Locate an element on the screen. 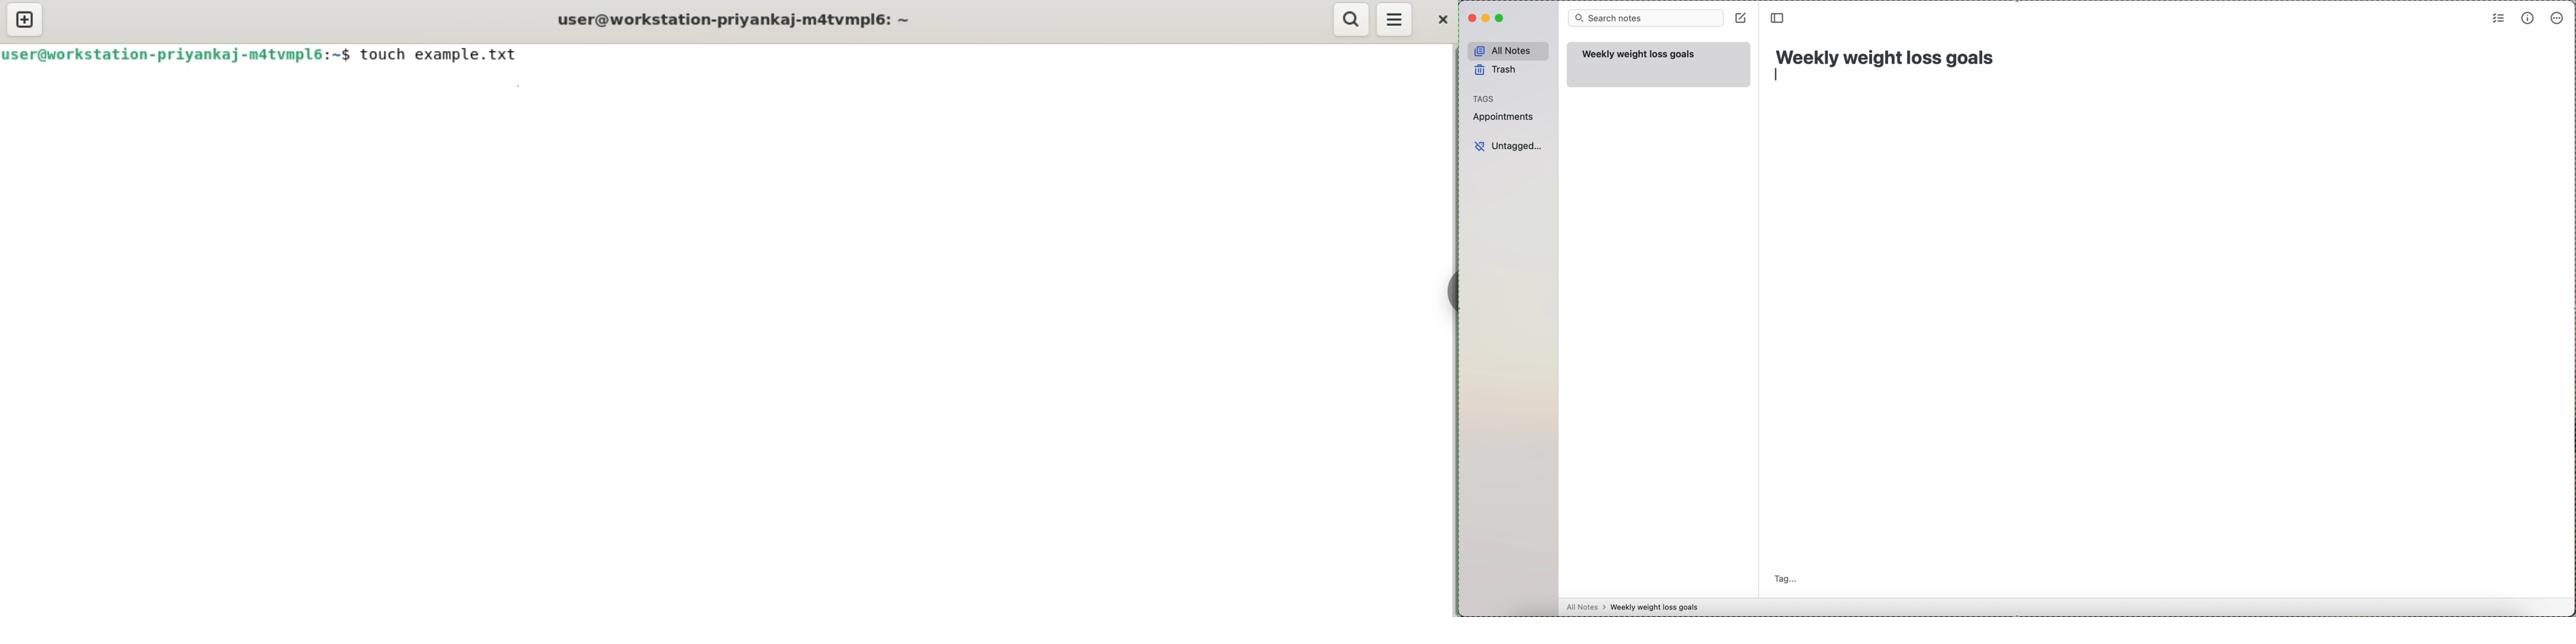 Image resolution: width=2576 pixels, height=644 pixels. all notes > weekly weight loss goals is located at coordinates (1636, 607).